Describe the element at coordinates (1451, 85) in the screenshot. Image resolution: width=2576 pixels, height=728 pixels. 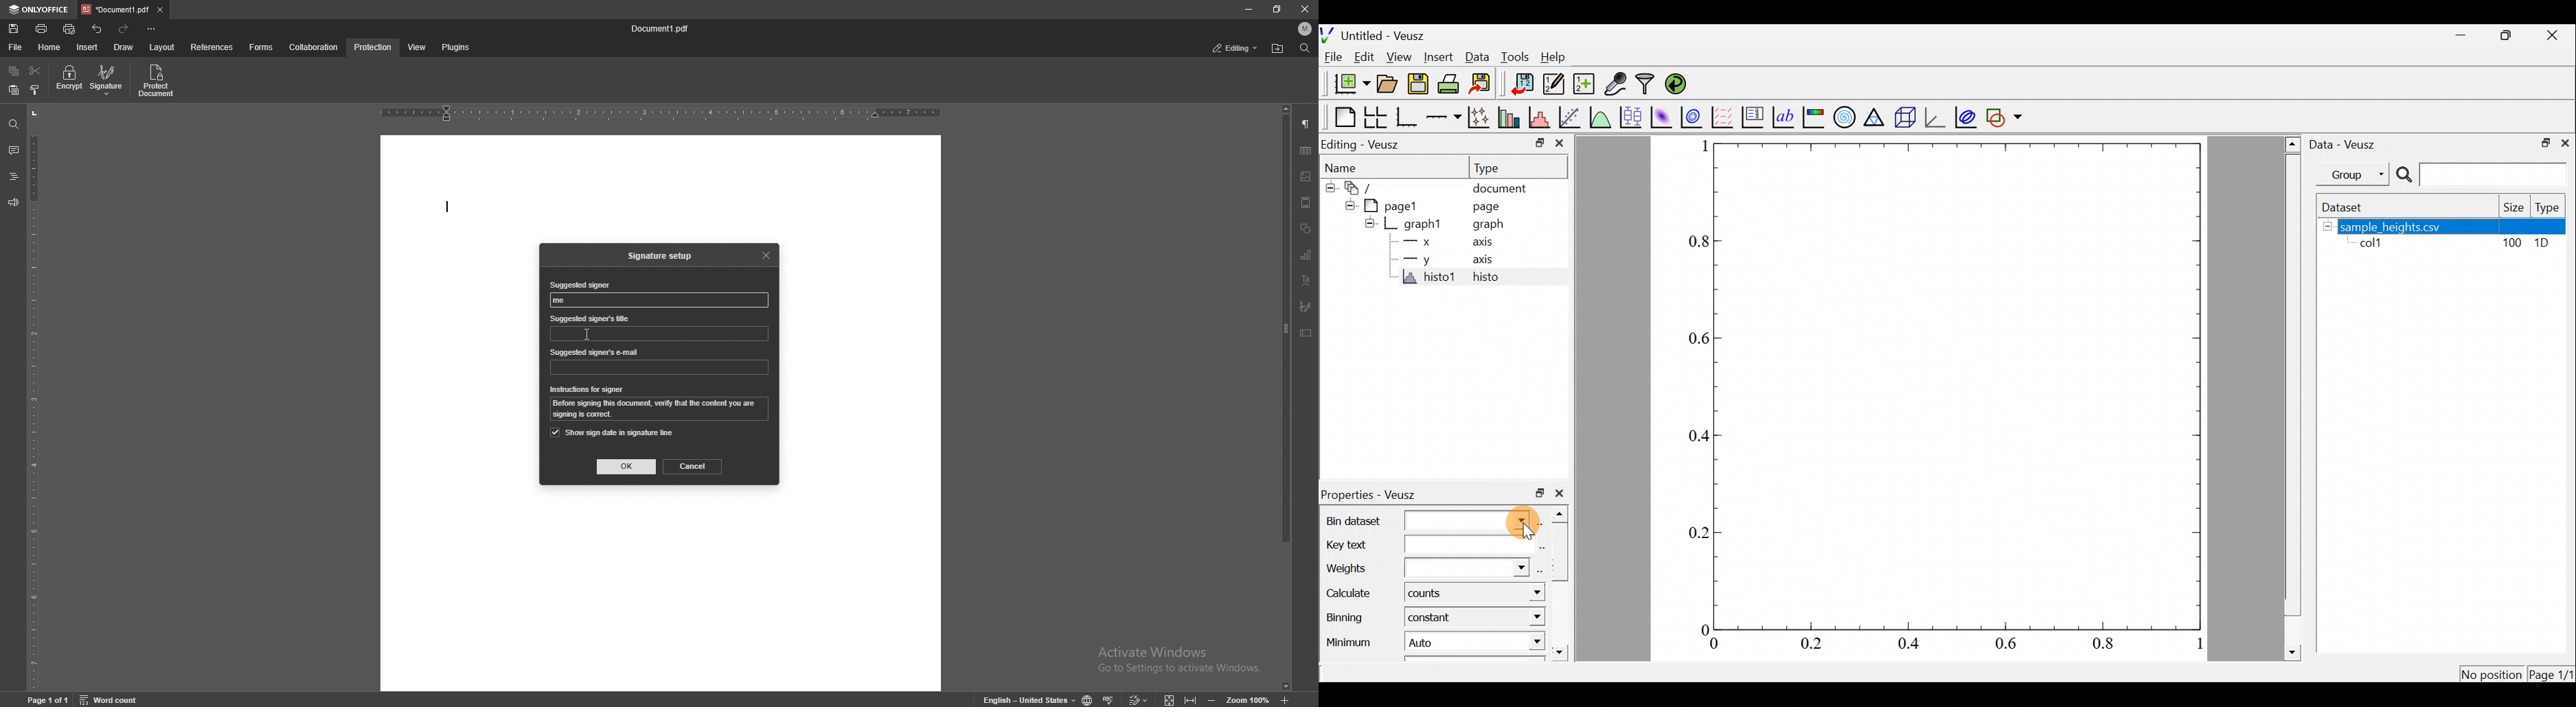
I see `print the document` at that location.